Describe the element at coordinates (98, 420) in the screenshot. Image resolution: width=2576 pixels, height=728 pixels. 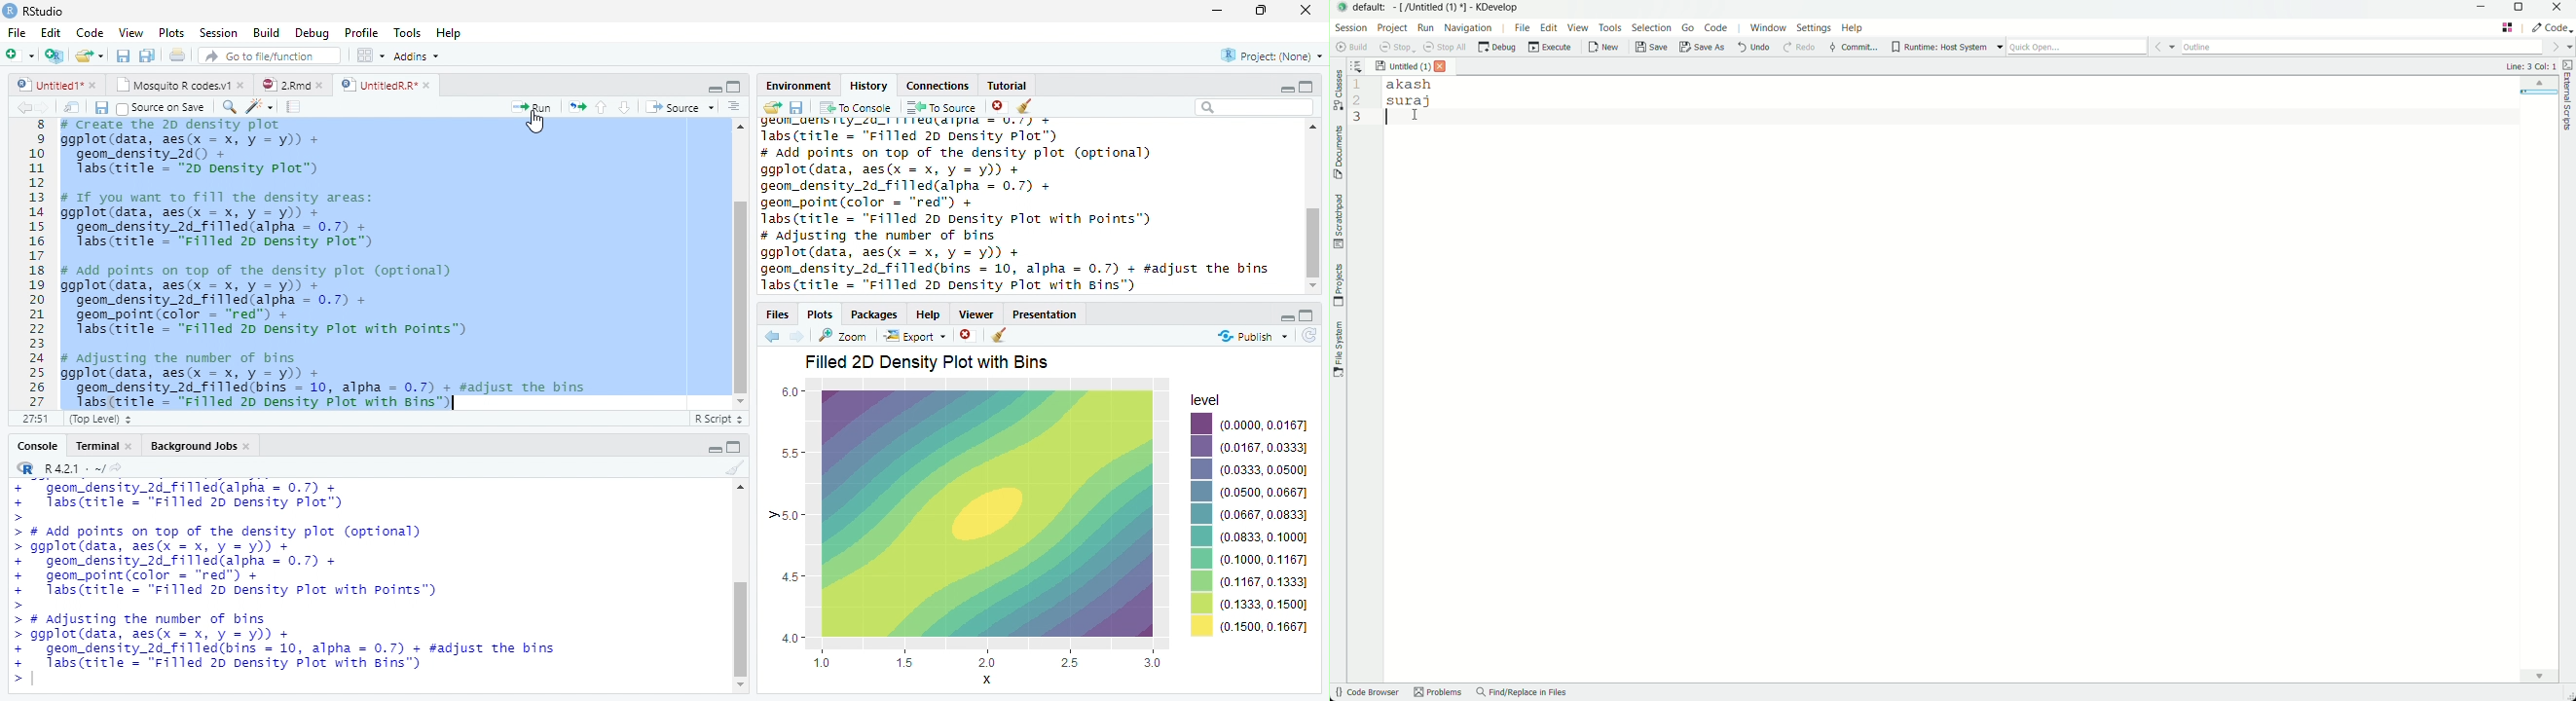
I see `(Top Level)` at that location.